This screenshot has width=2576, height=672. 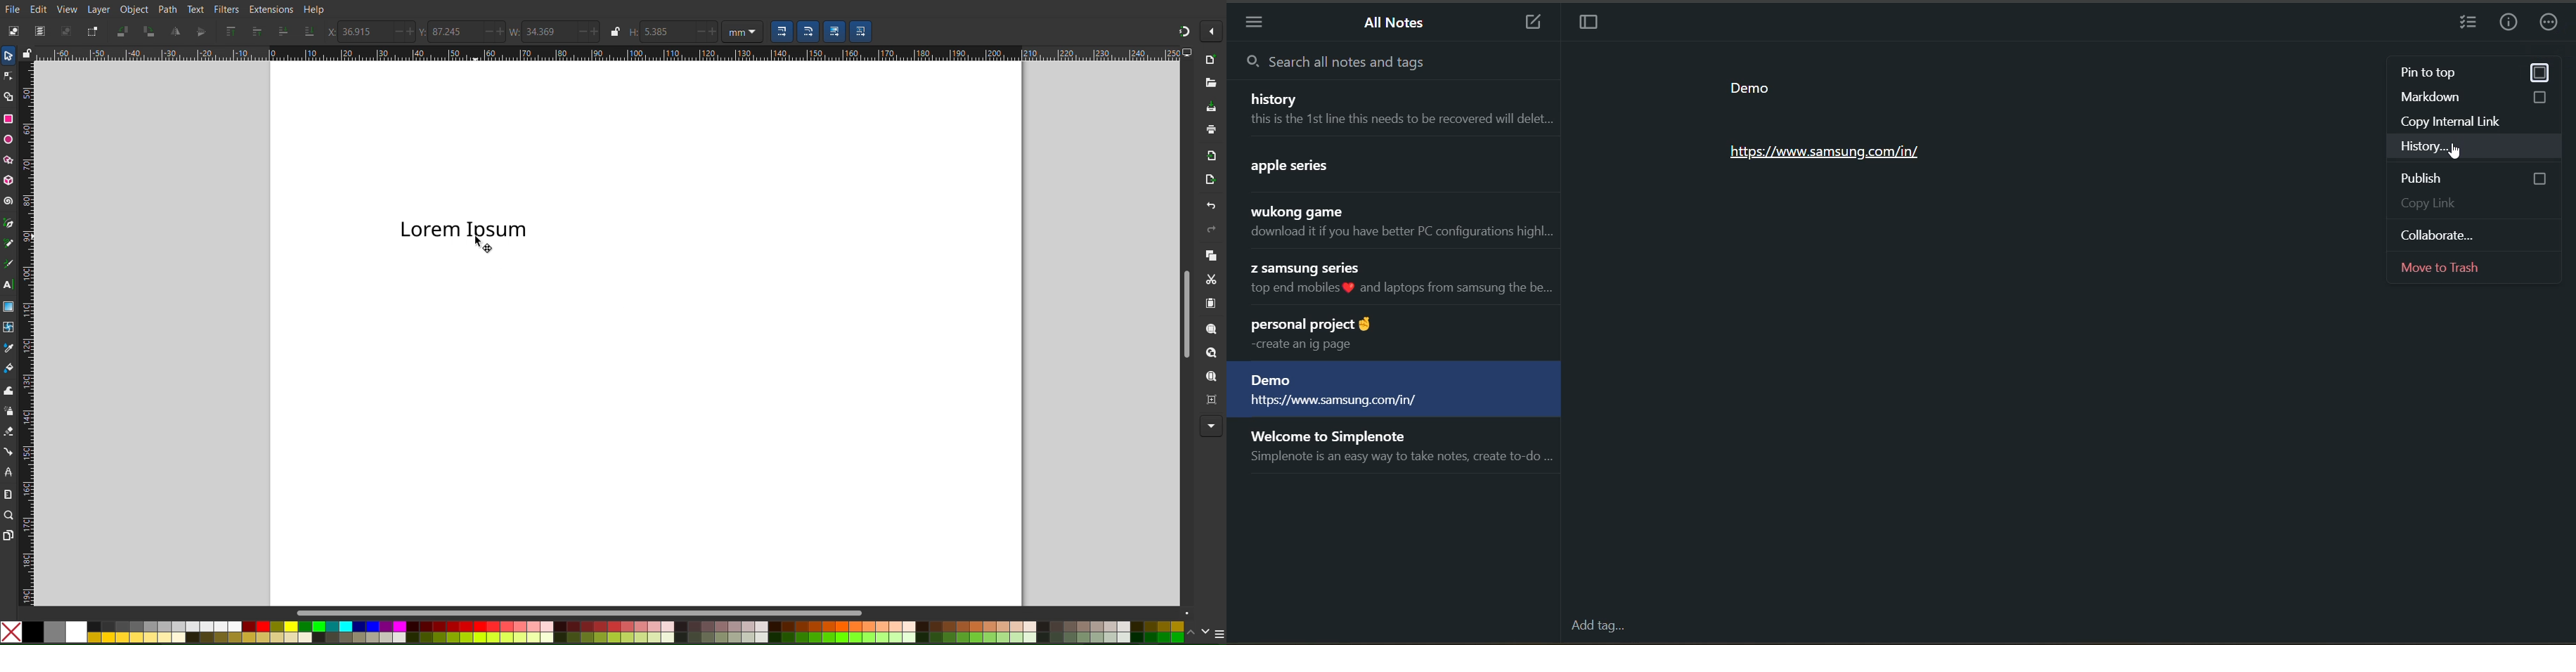 I want to click on cursor, so click(x=2454, y=152).